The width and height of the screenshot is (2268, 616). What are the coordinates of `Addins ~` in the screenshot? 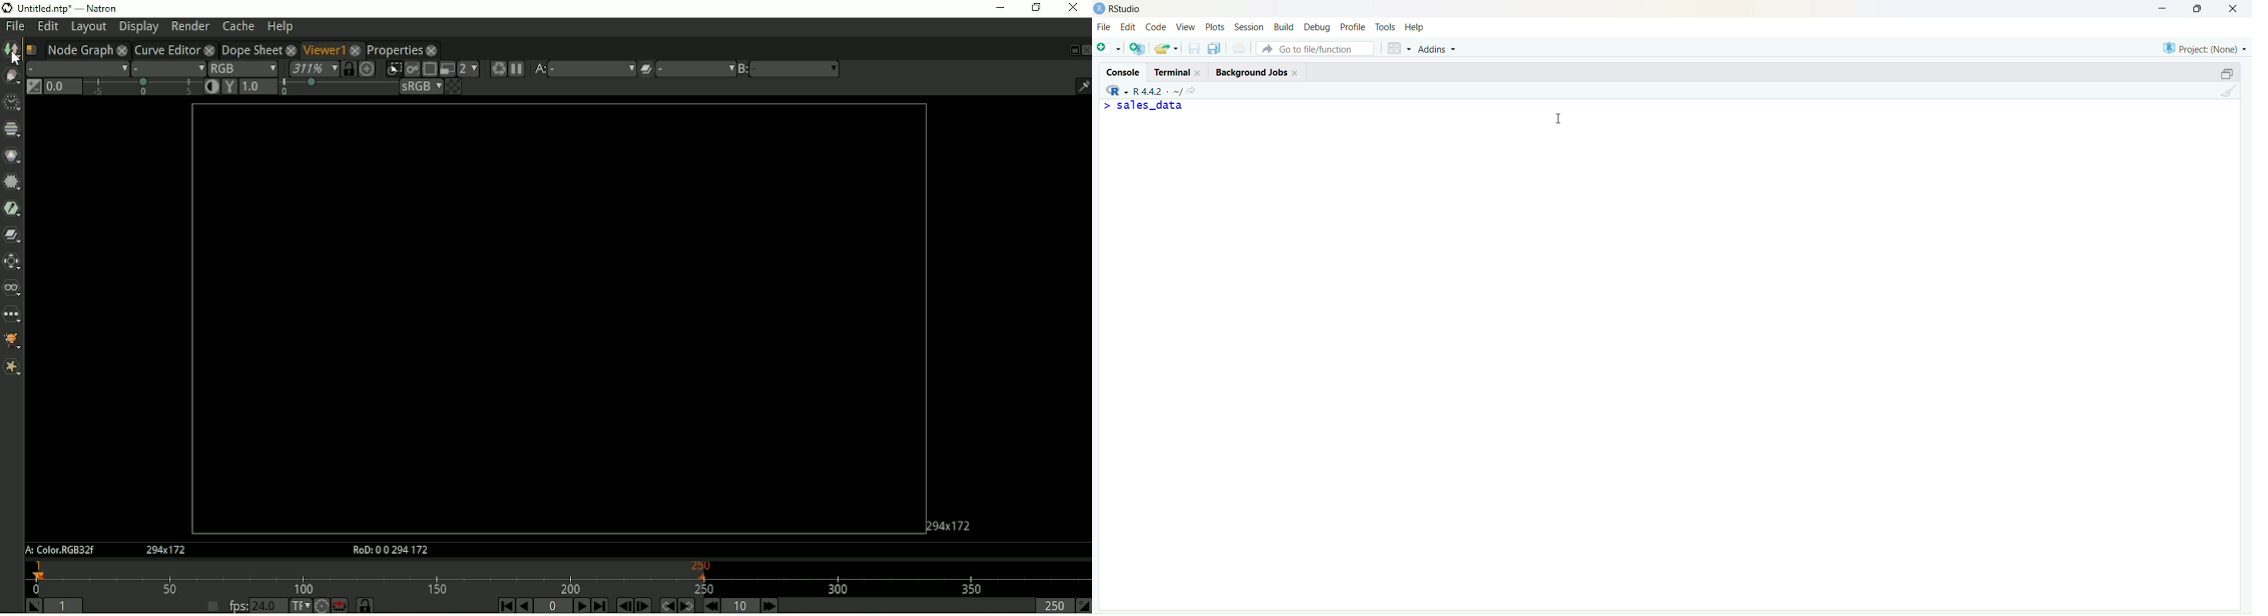 It's located at (1438, 49).